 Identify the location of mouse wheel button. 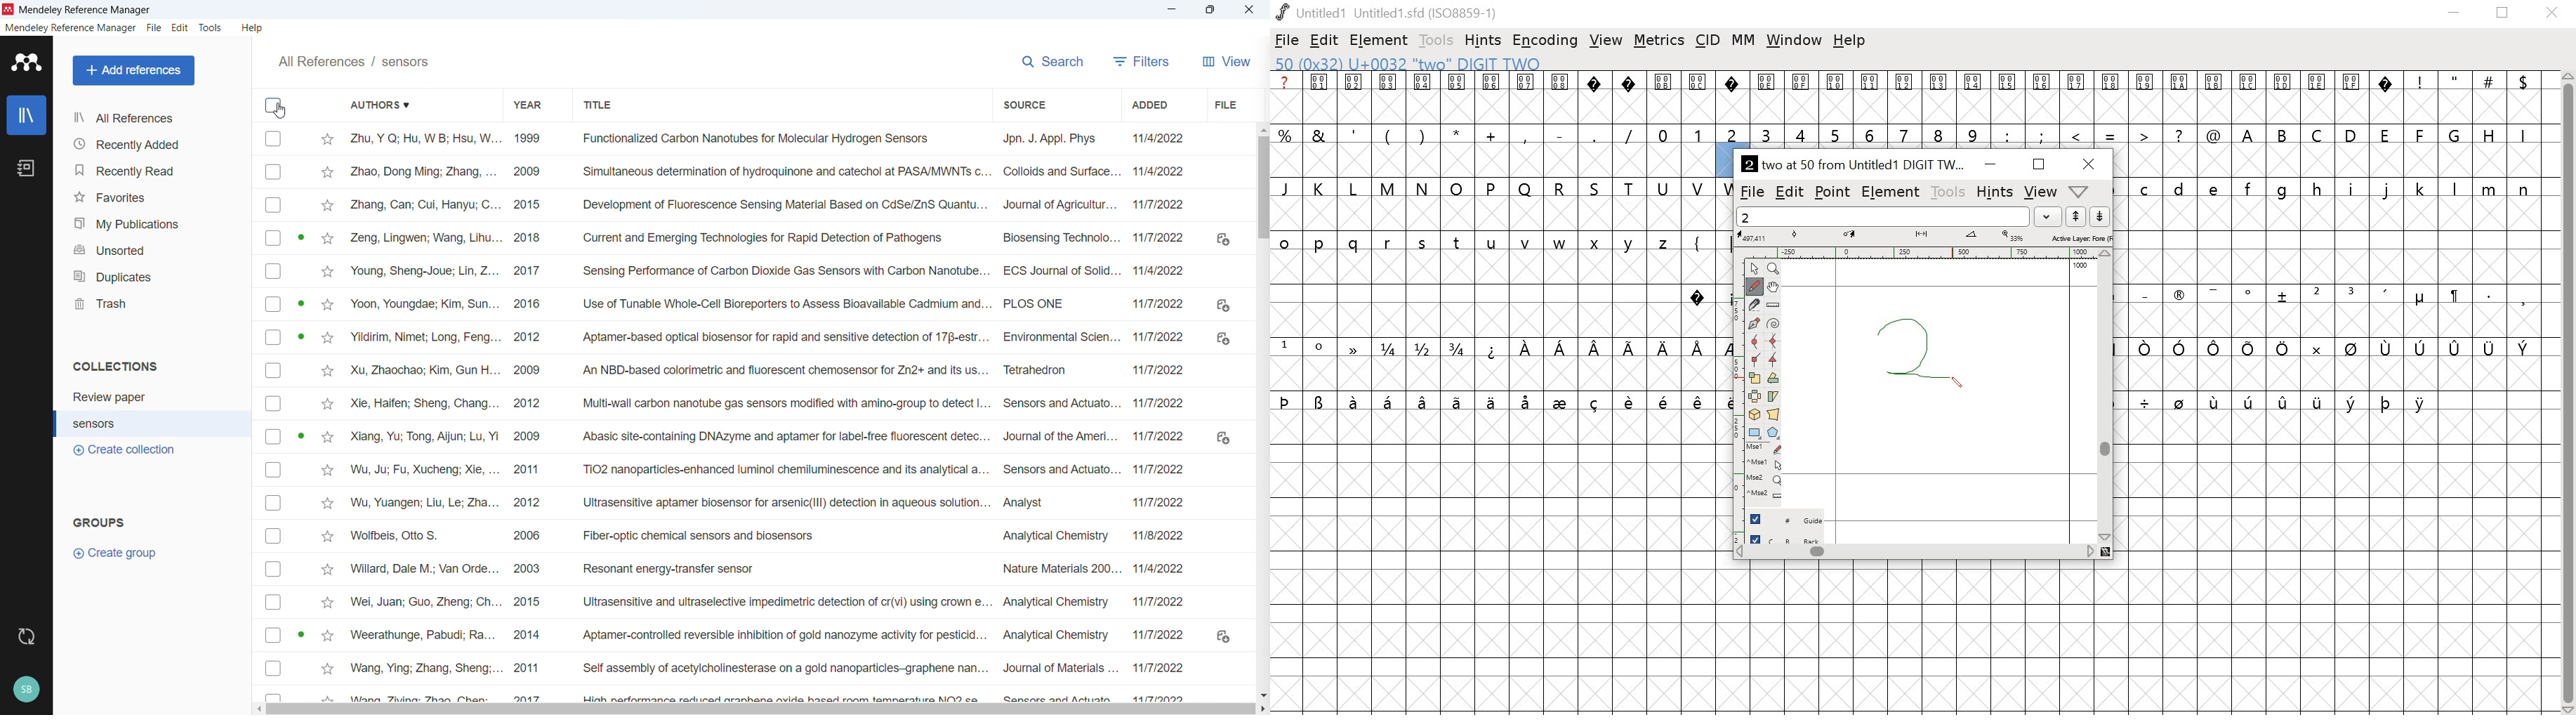
(1766, 480).